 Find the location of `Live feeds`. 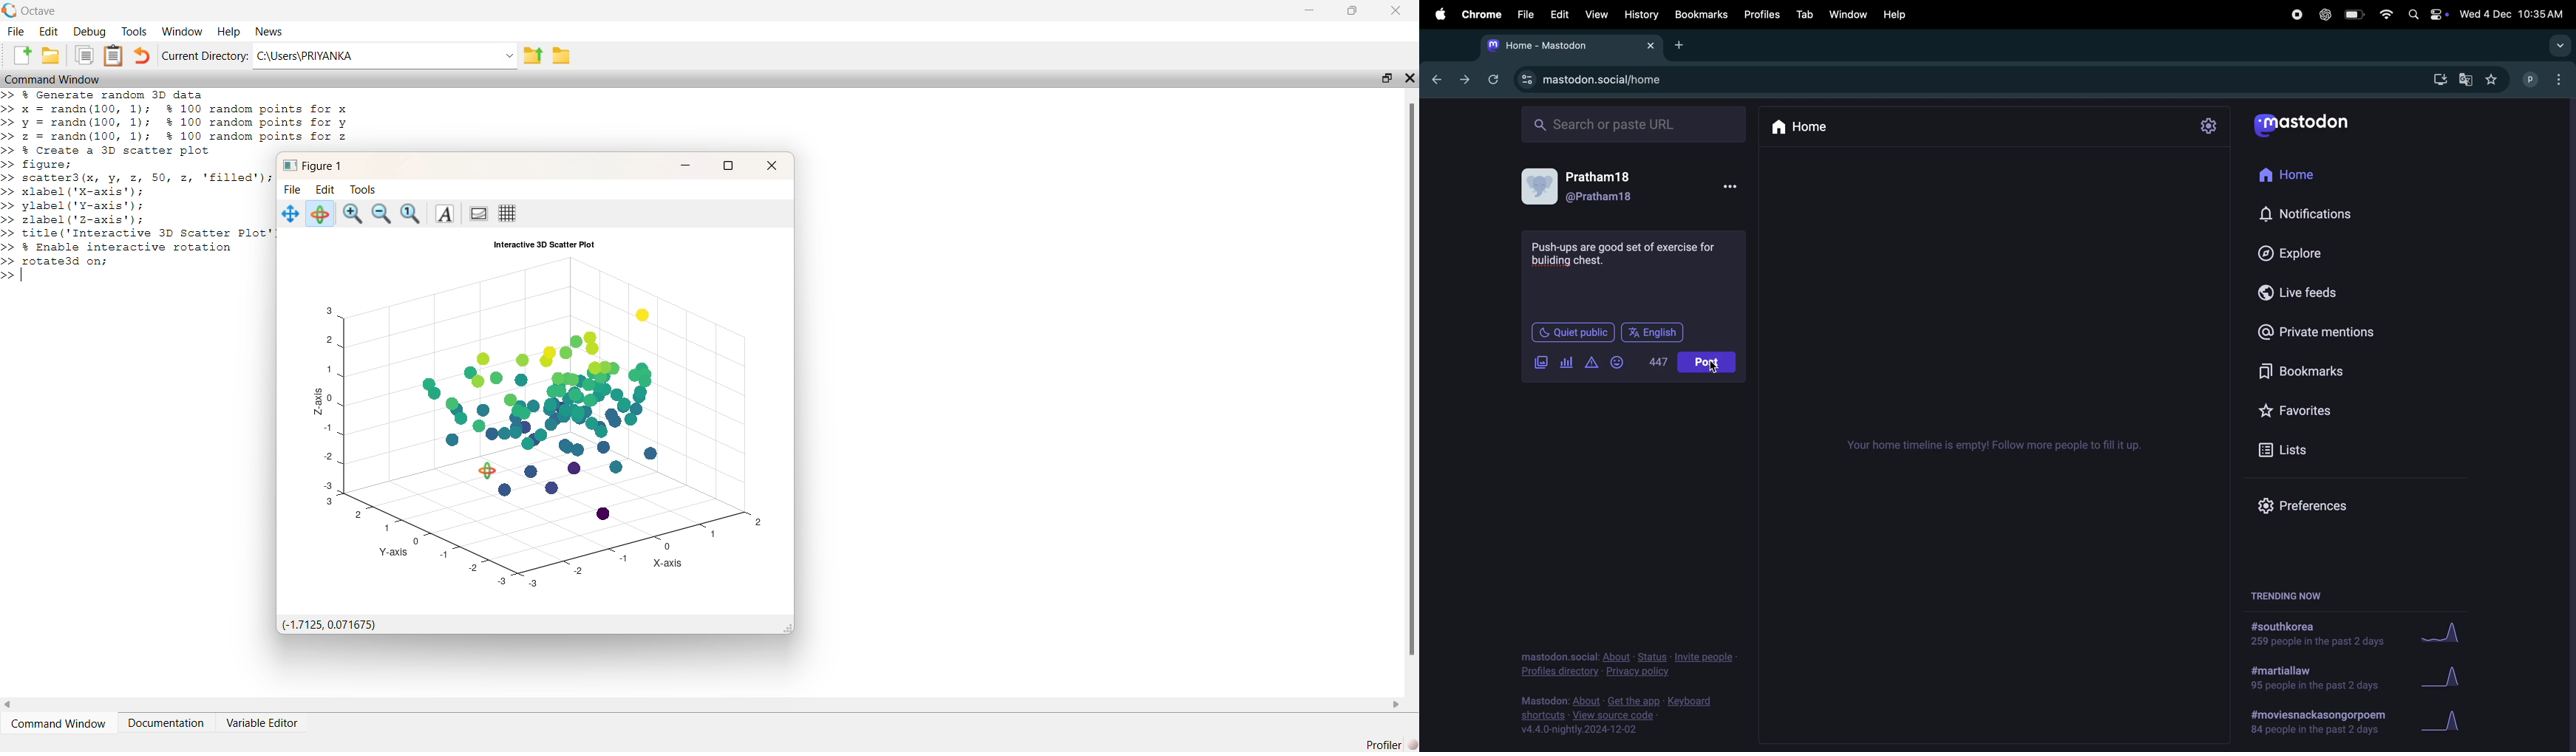

Live feeds is located at coordinates (2298, 291).